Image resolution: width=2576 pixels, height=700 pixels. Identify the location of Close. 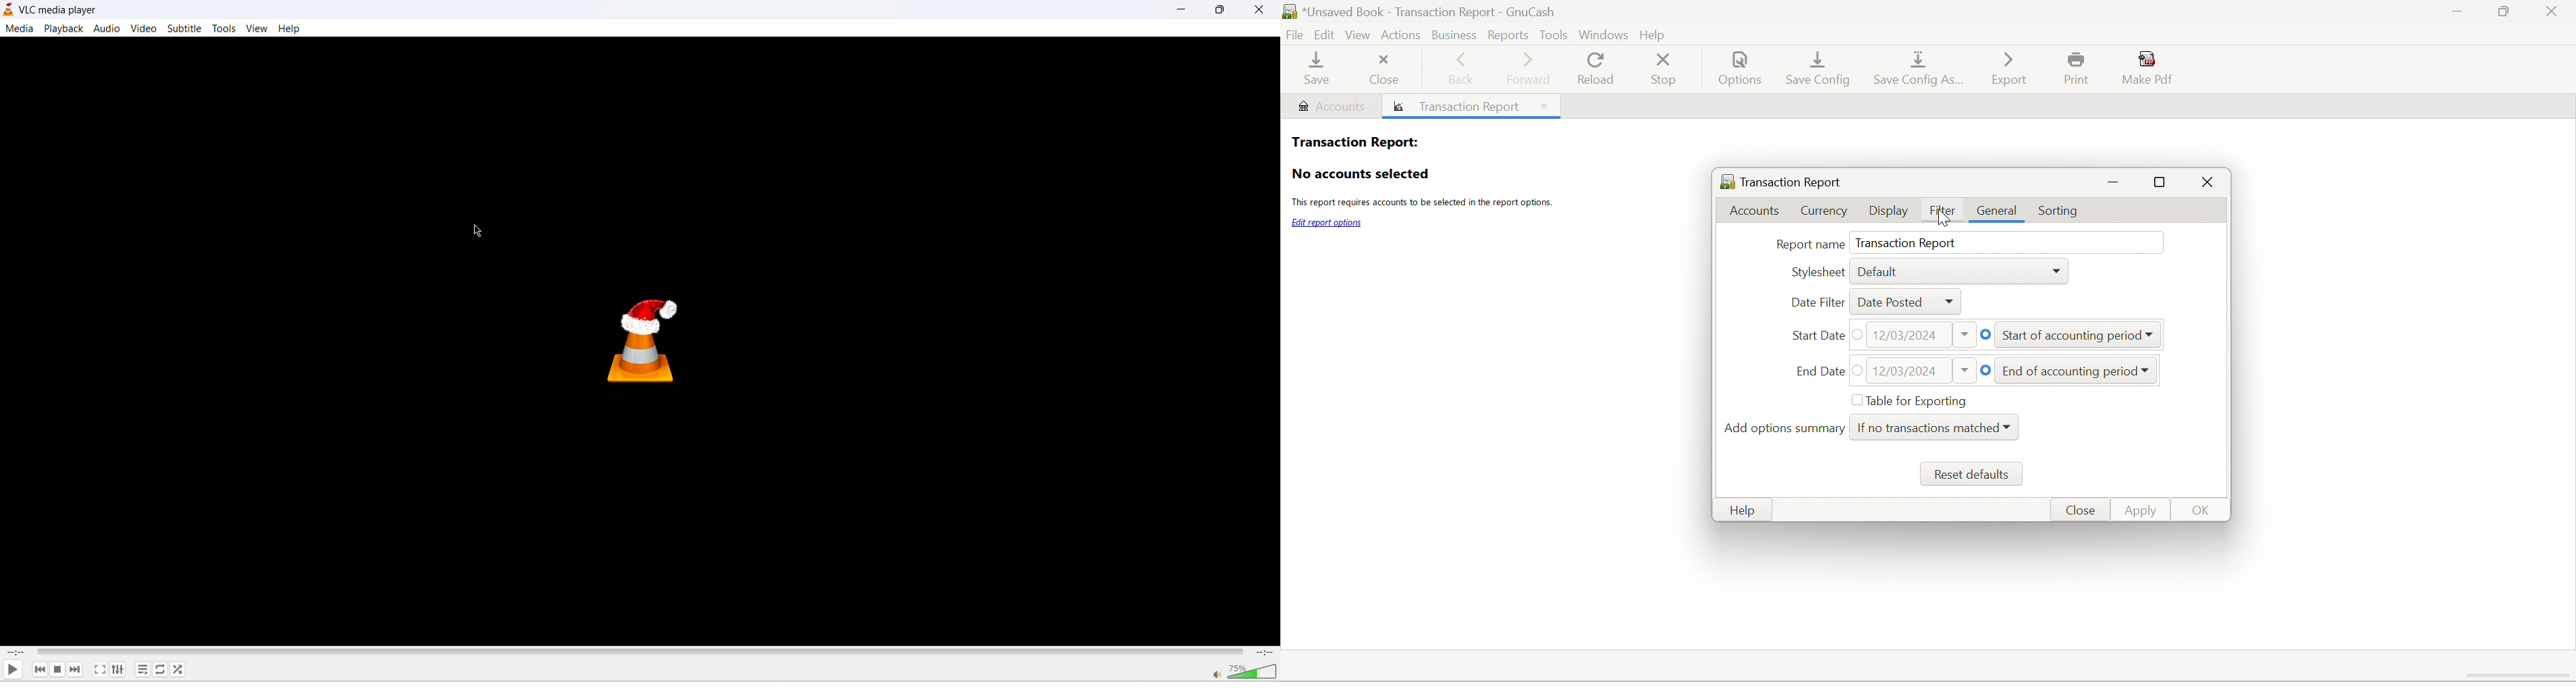
(2207, 184).